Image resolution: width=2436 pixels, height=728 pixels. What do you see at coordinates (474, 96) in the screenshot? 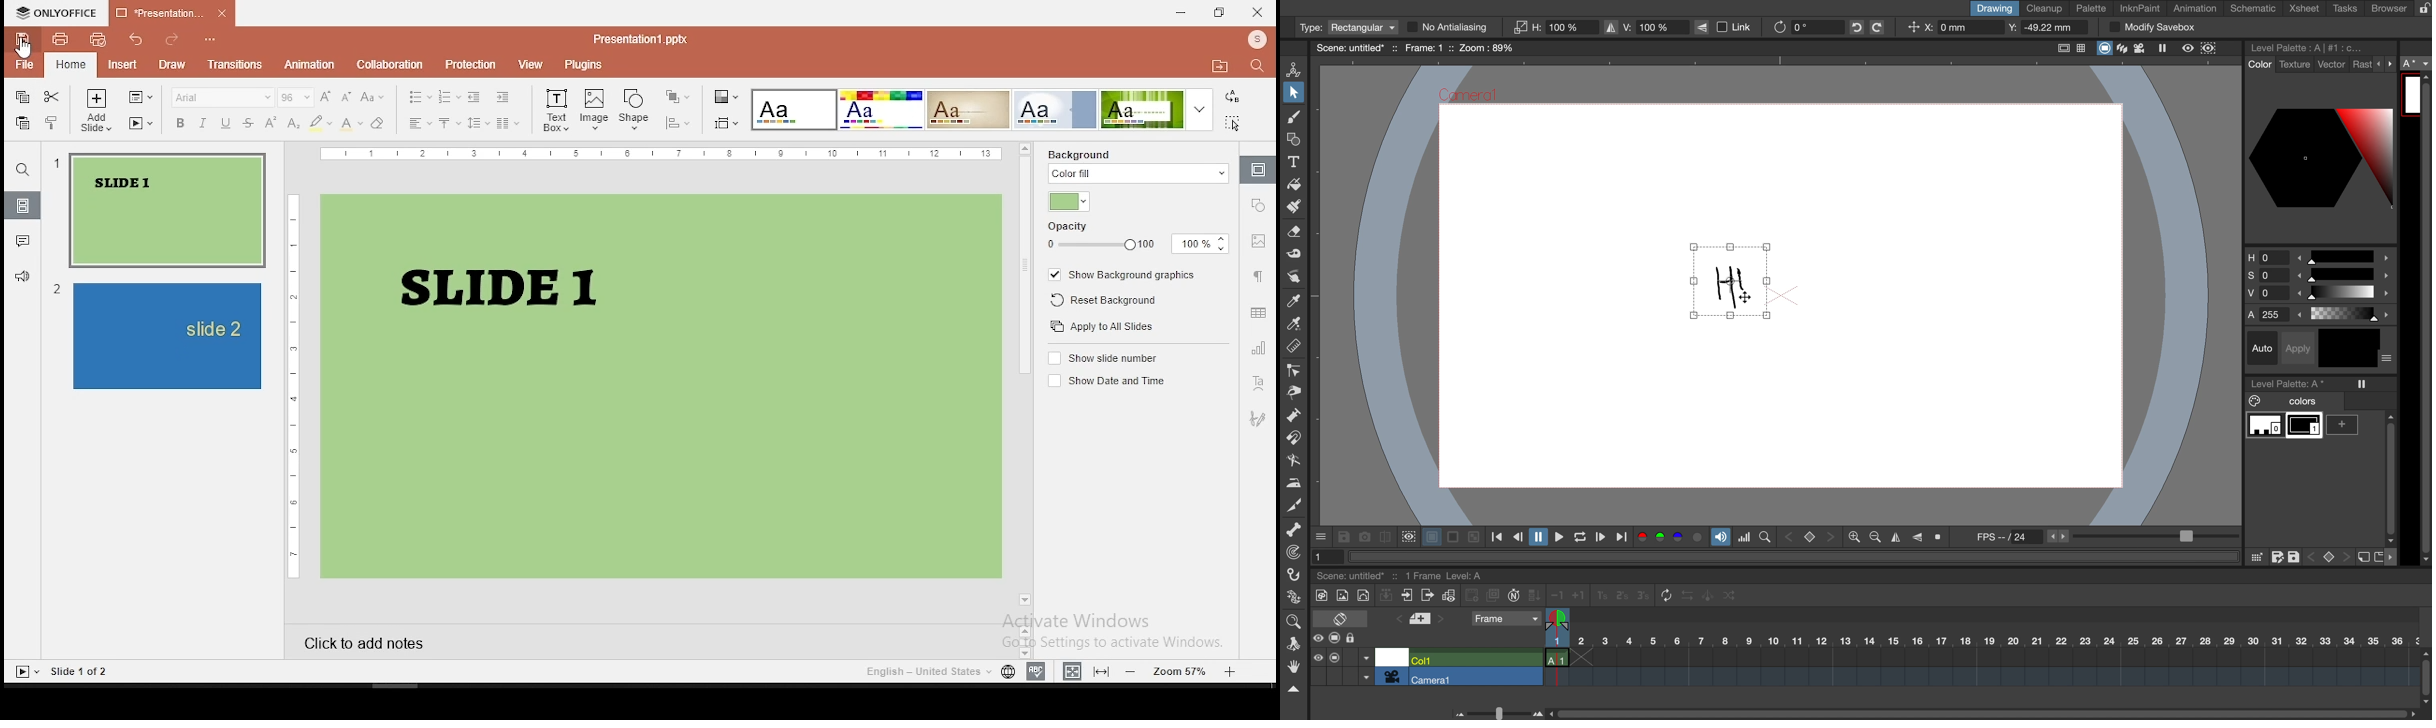
I see `decrease indent` at bounding box center [474, 96].